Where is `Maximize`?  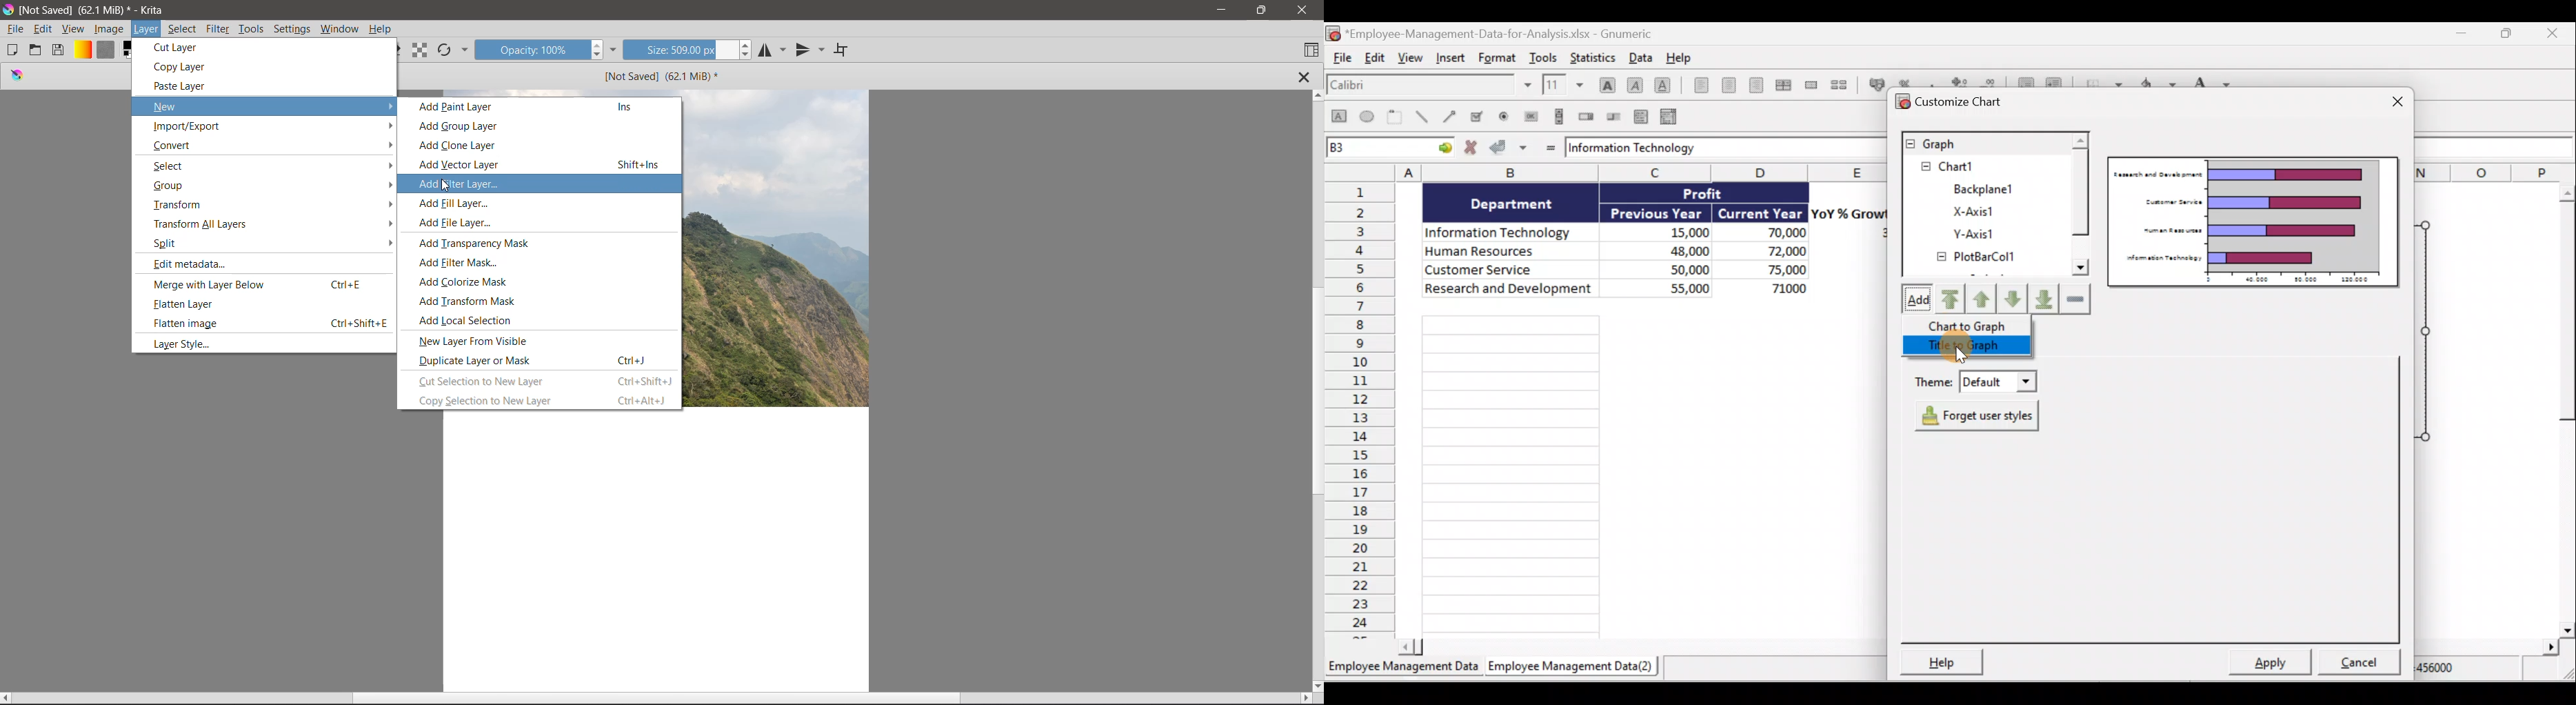 Maximize is located at coordinates (2511, 33).